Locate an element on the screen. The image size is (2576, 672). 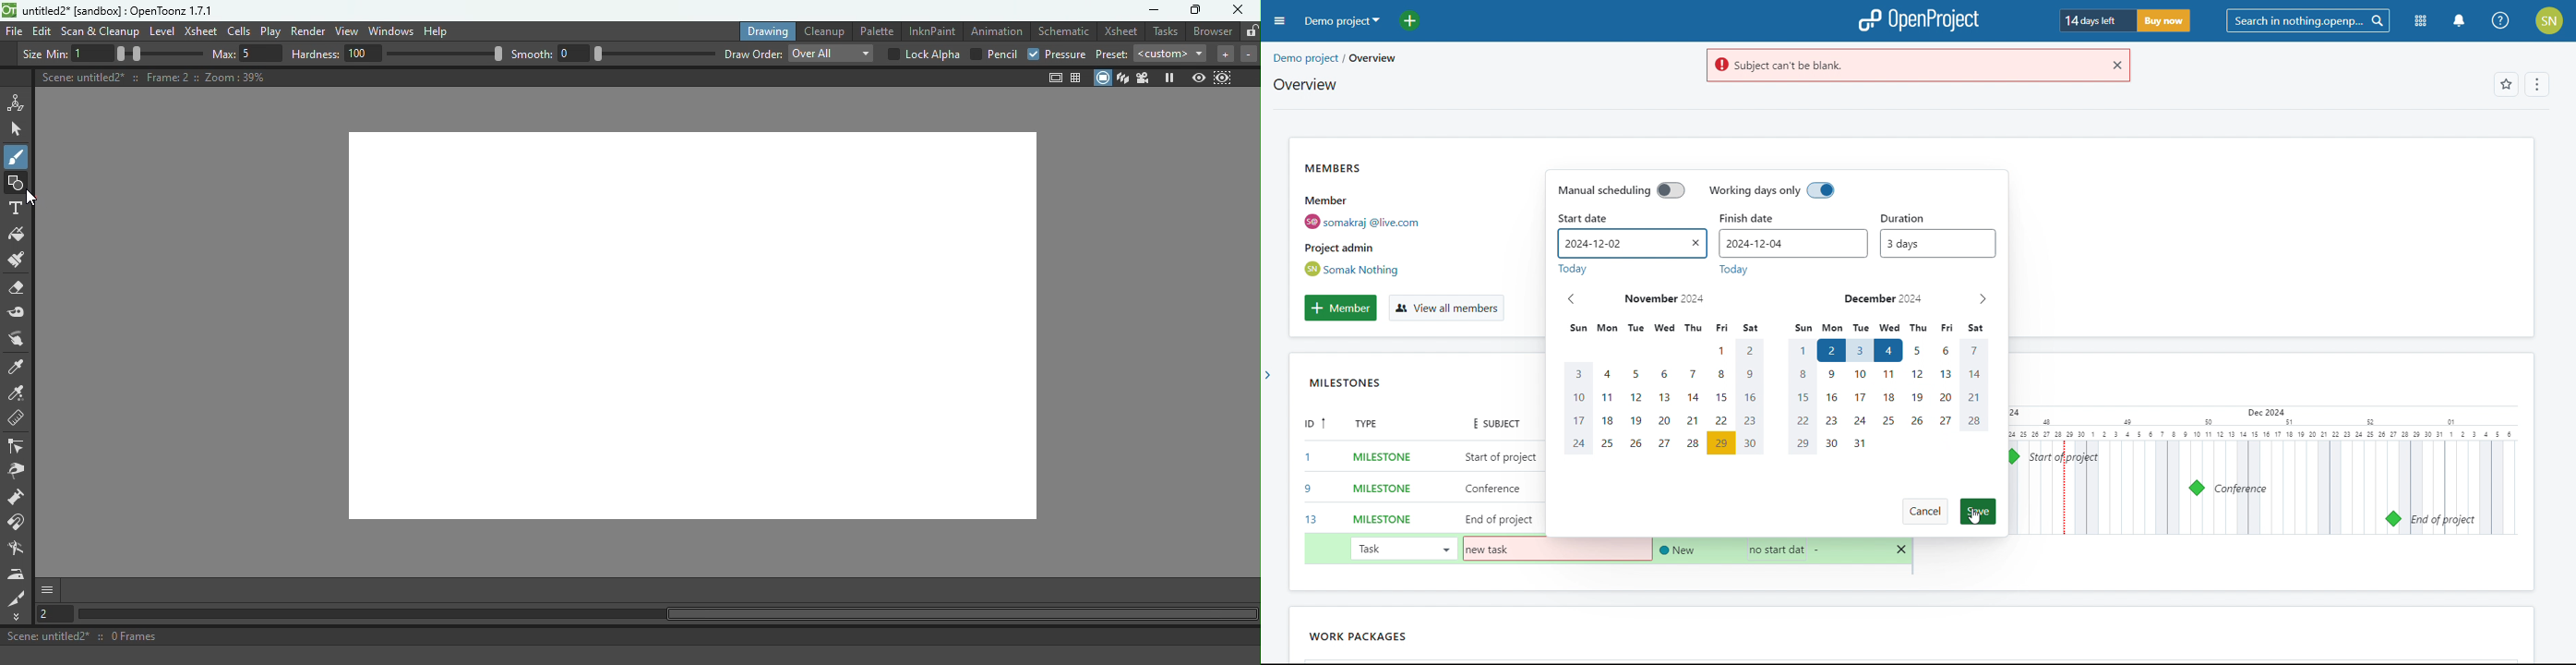
Selection tool is located at coordinates (18, 130).